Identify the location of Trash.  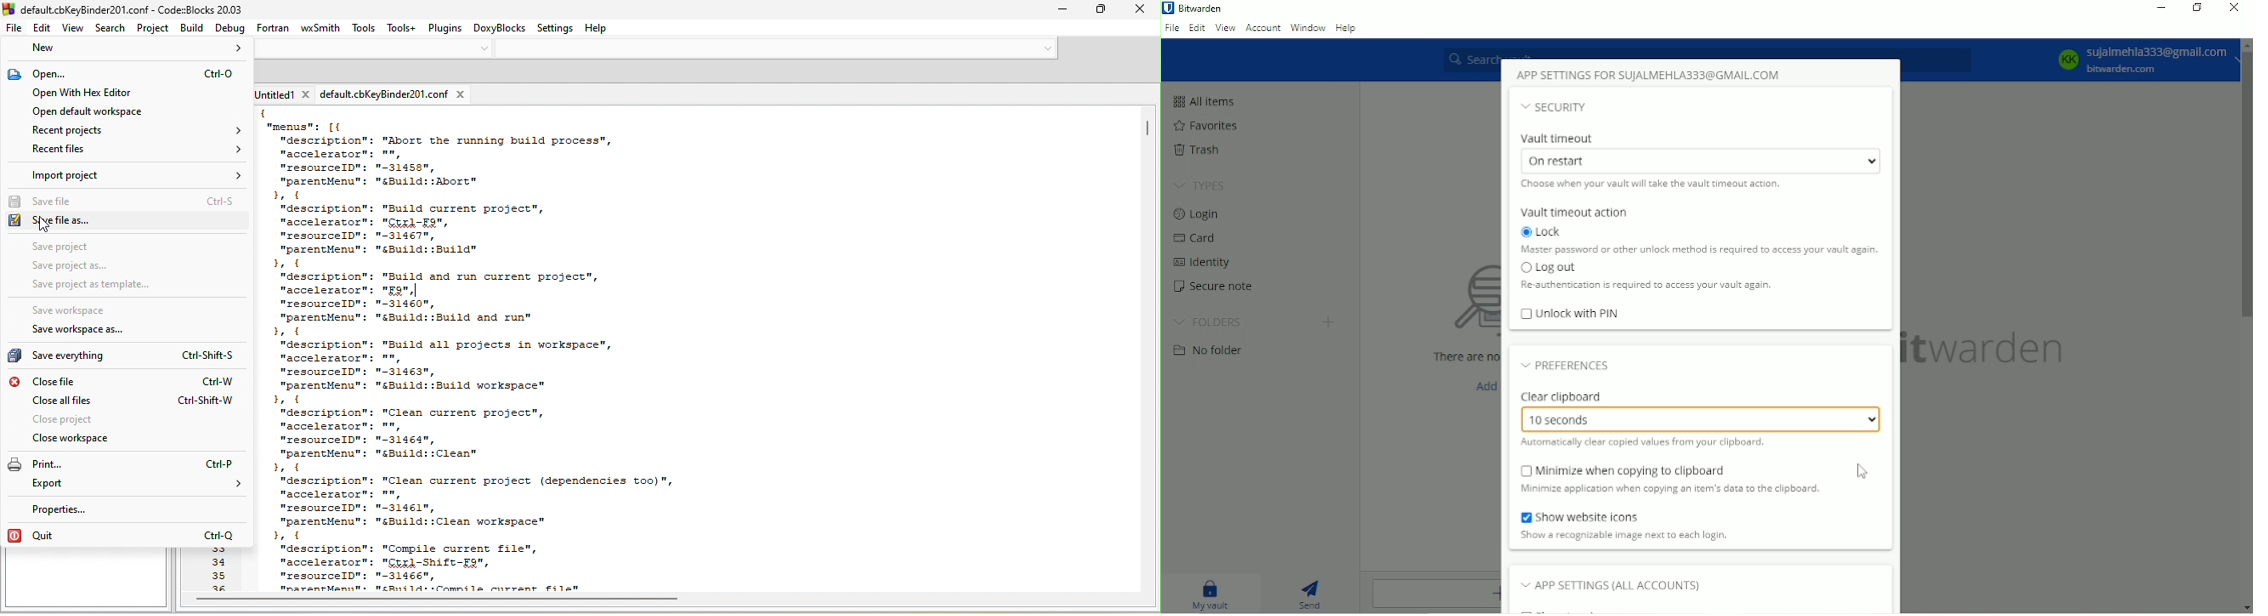
(1198, 148).